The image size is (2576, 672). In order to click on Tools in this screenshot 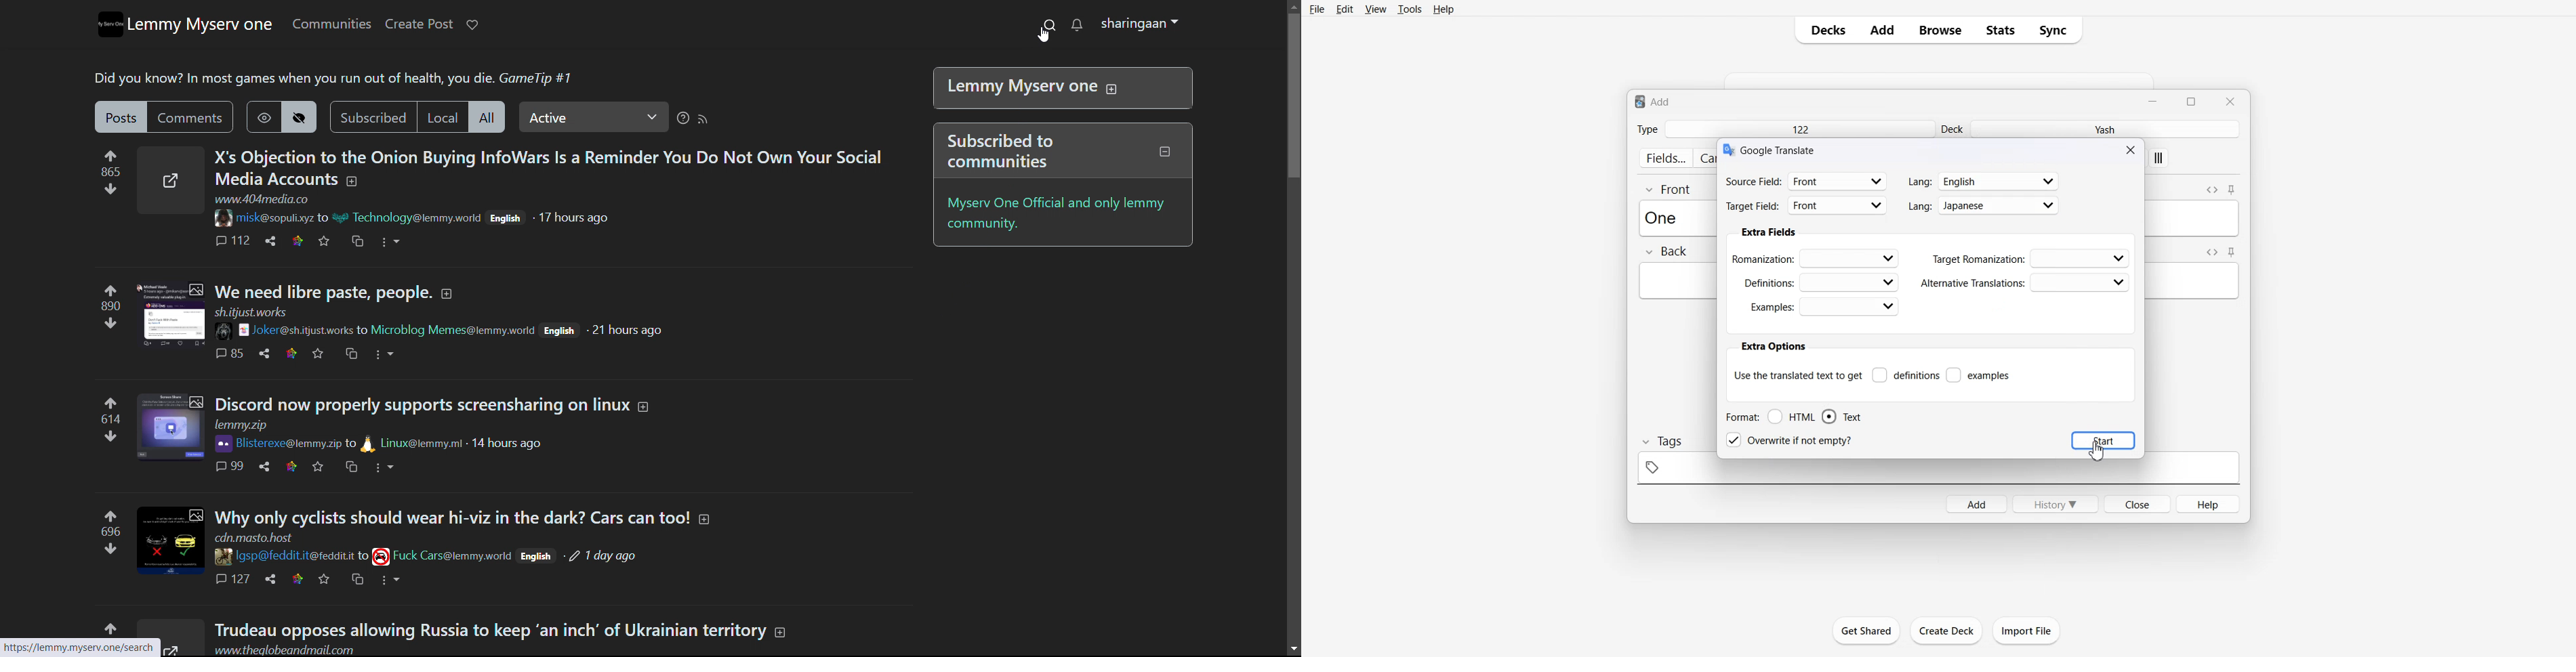, I will do `click(1409, 9)`.